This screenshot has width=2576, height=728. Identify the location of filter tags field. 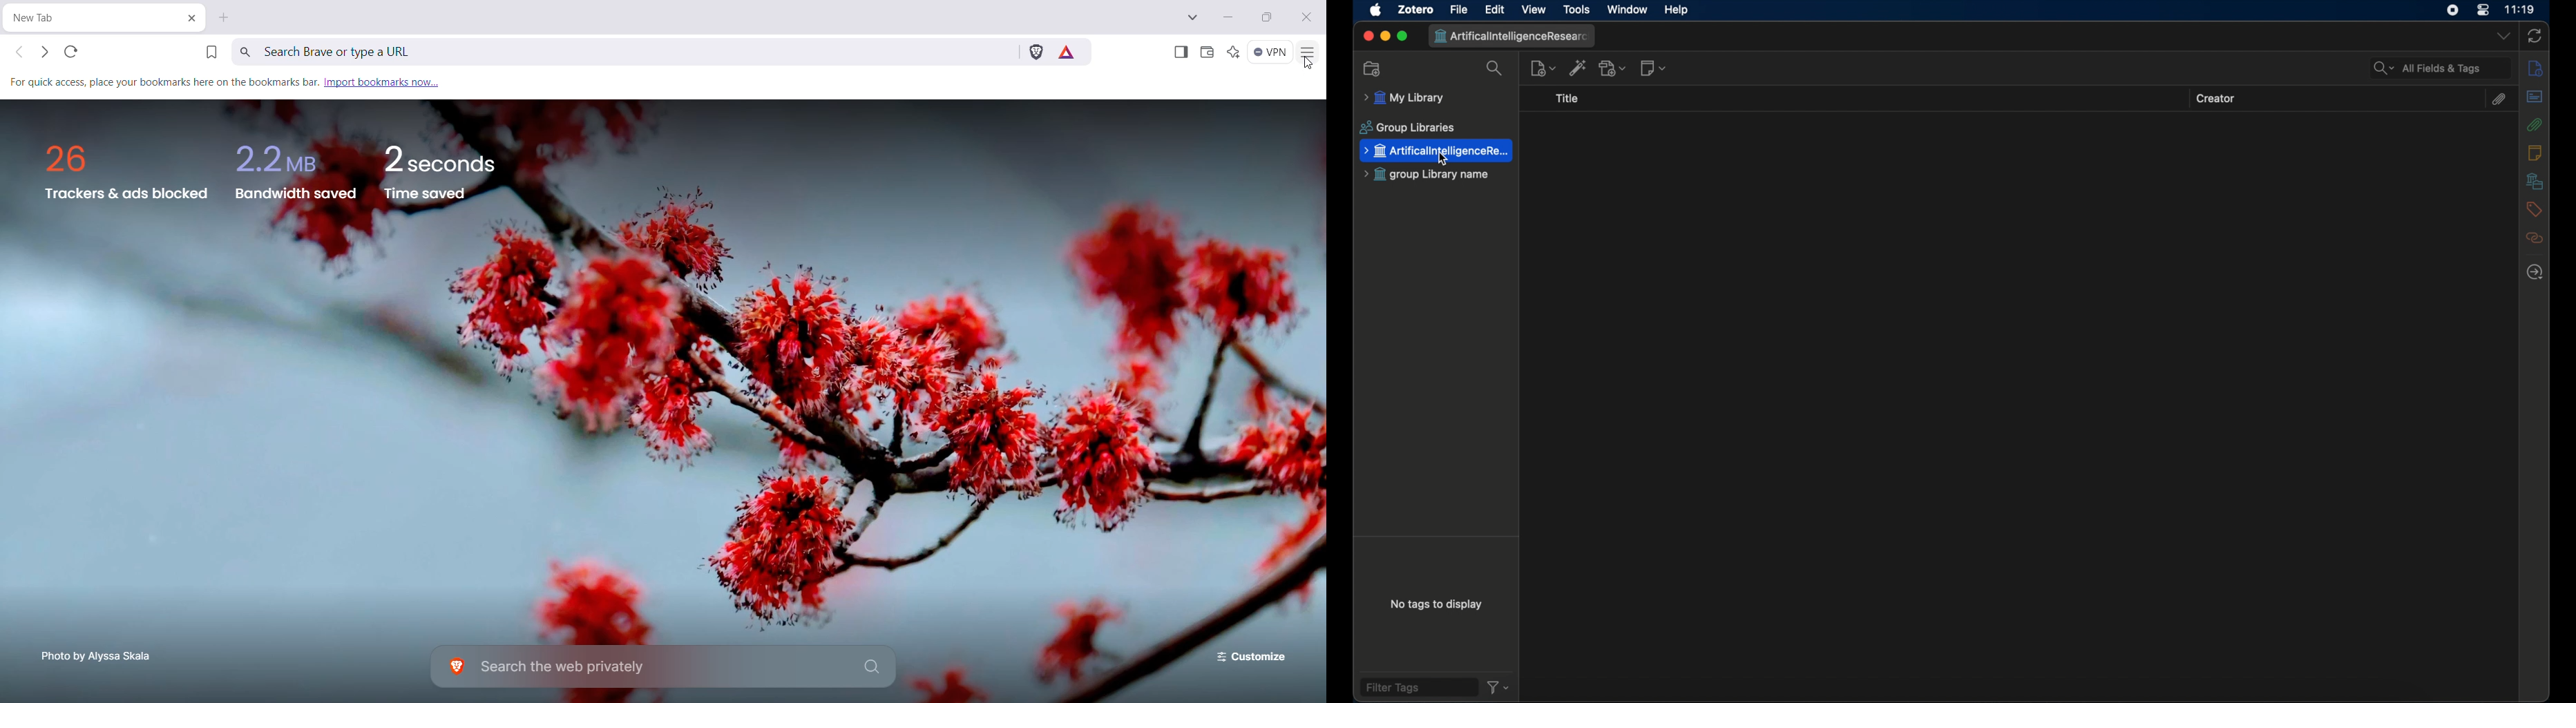
(1419, 687).